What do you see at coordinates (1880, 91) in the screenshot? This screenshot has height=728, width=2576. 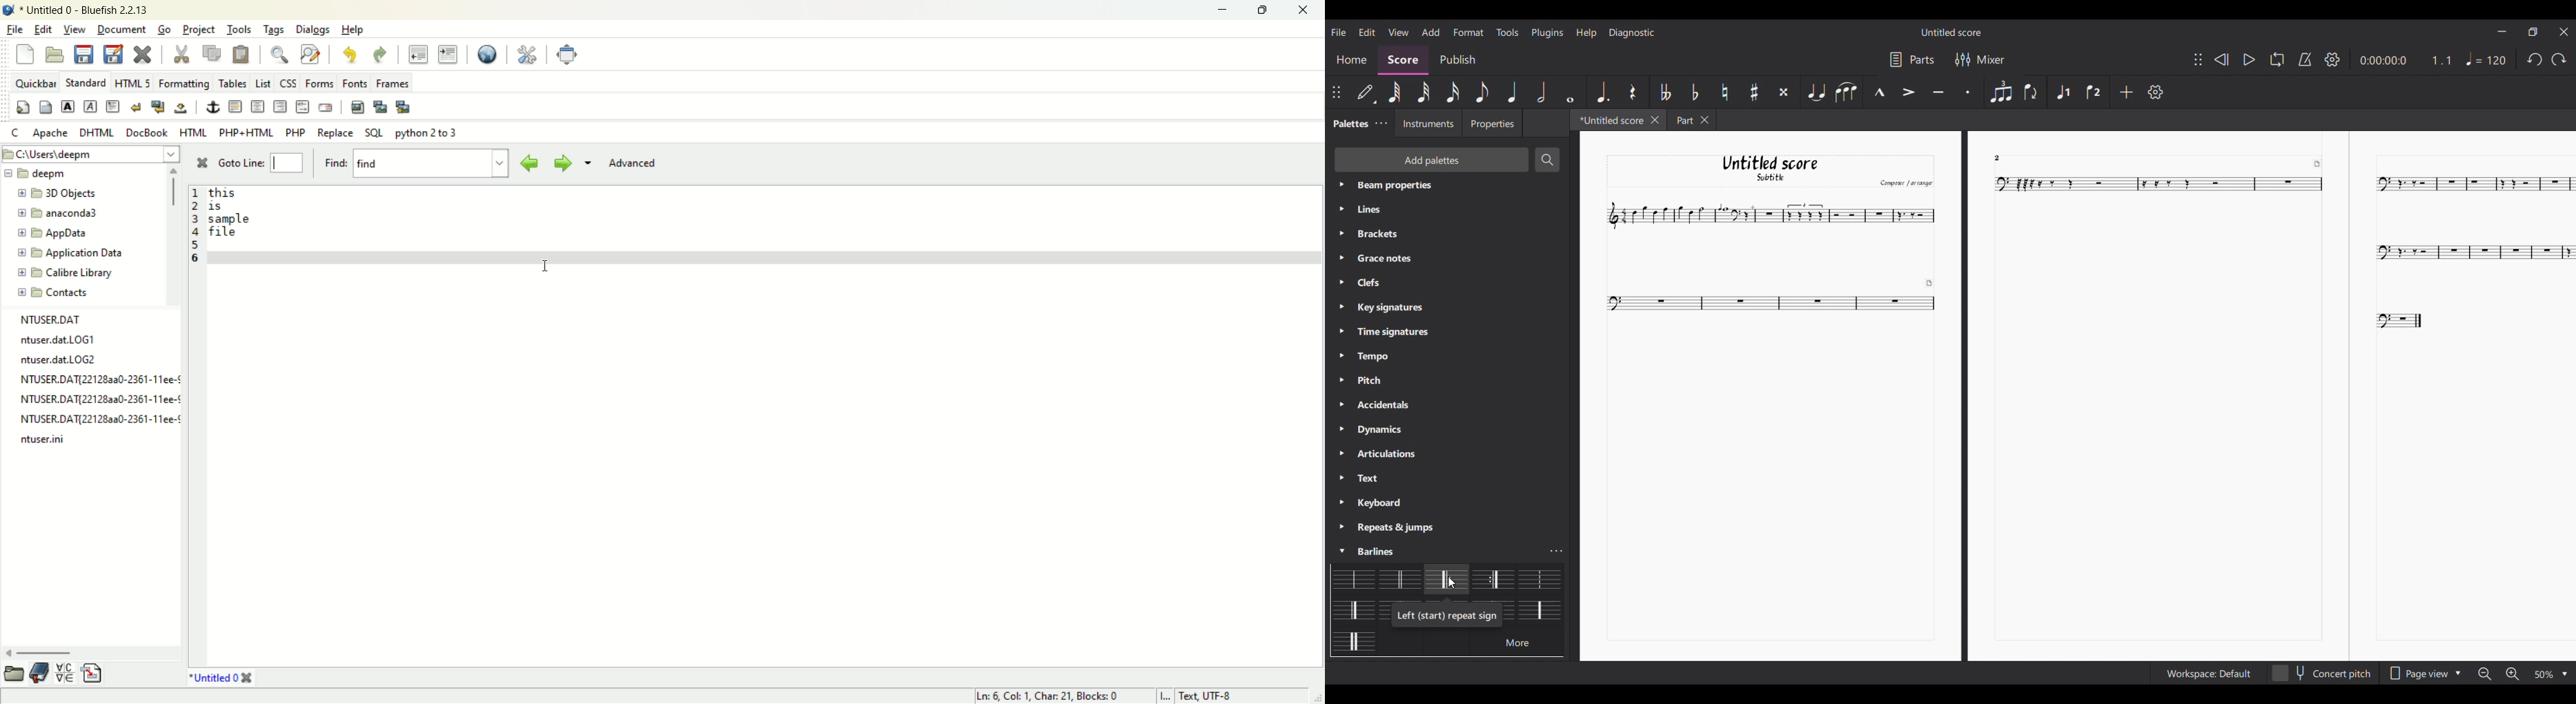 I see `Marcato` at bounding box center [1880, 91].